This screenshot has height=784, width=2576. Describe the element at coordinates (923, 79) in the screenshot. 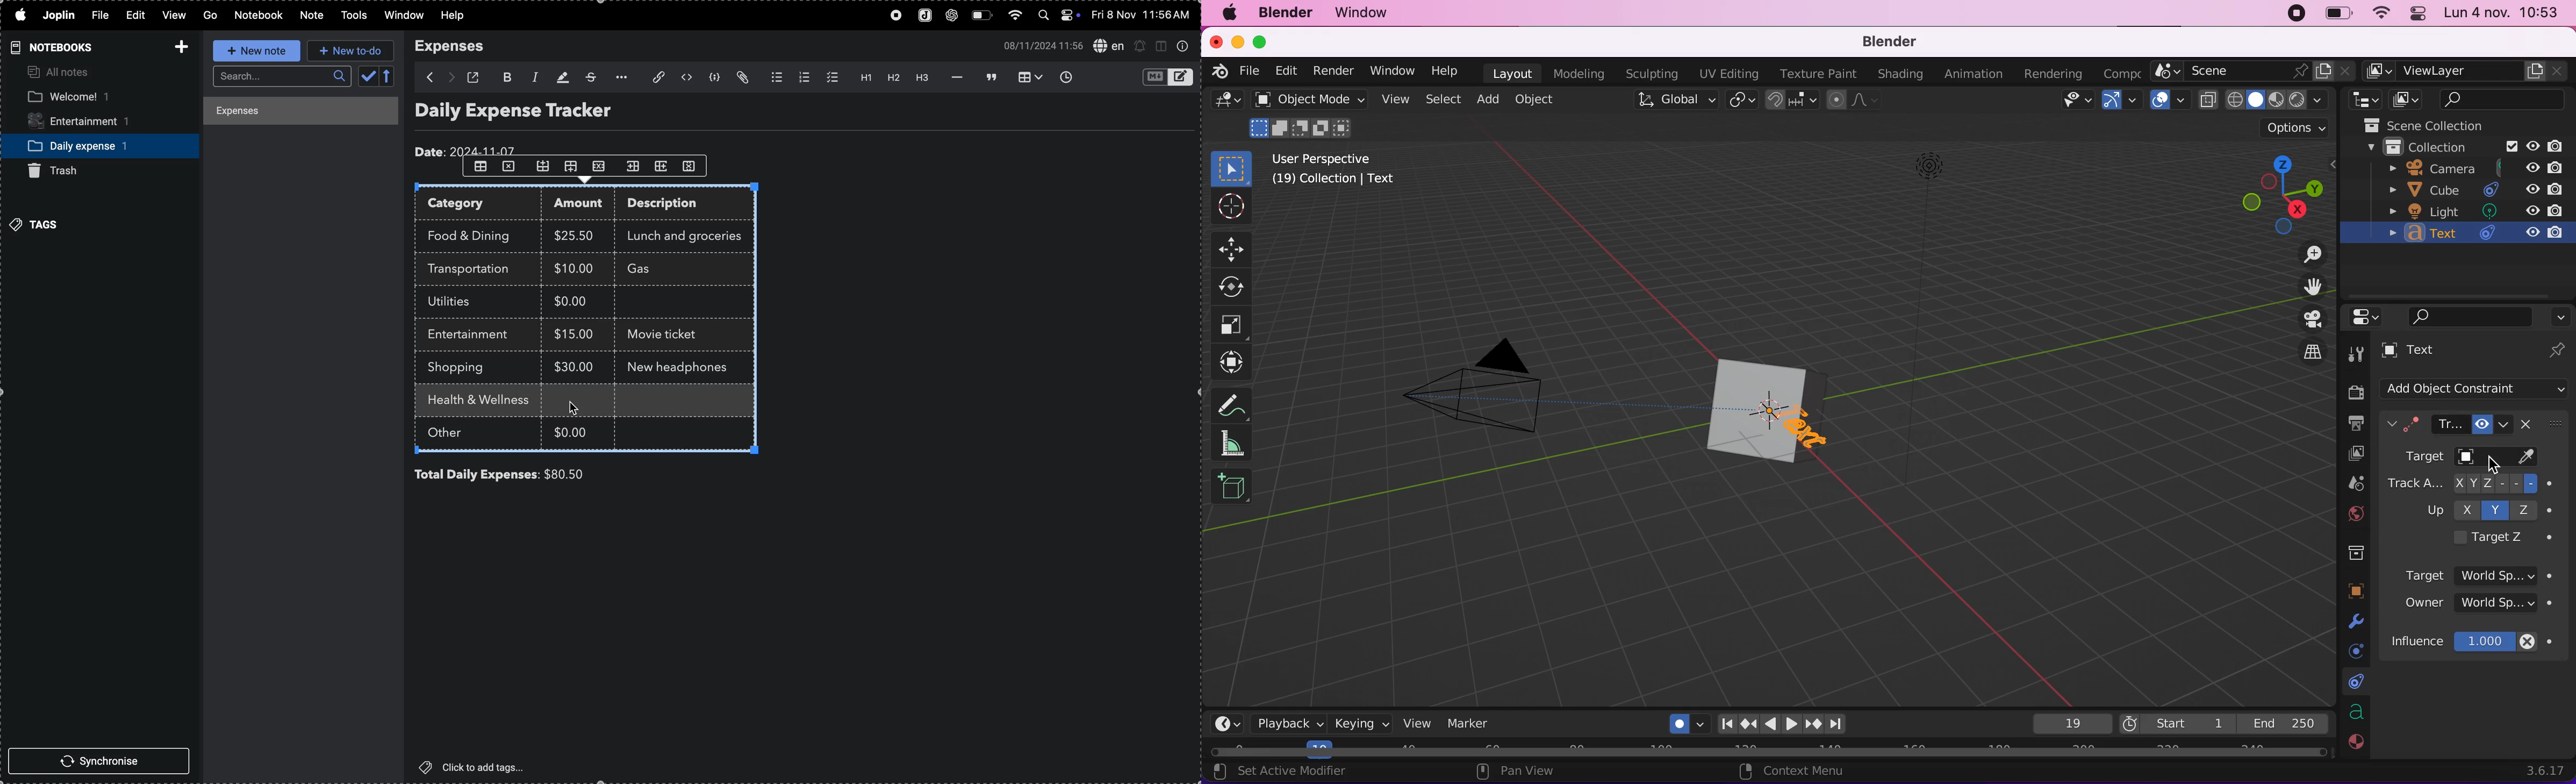

I see `heading 3` at that location.